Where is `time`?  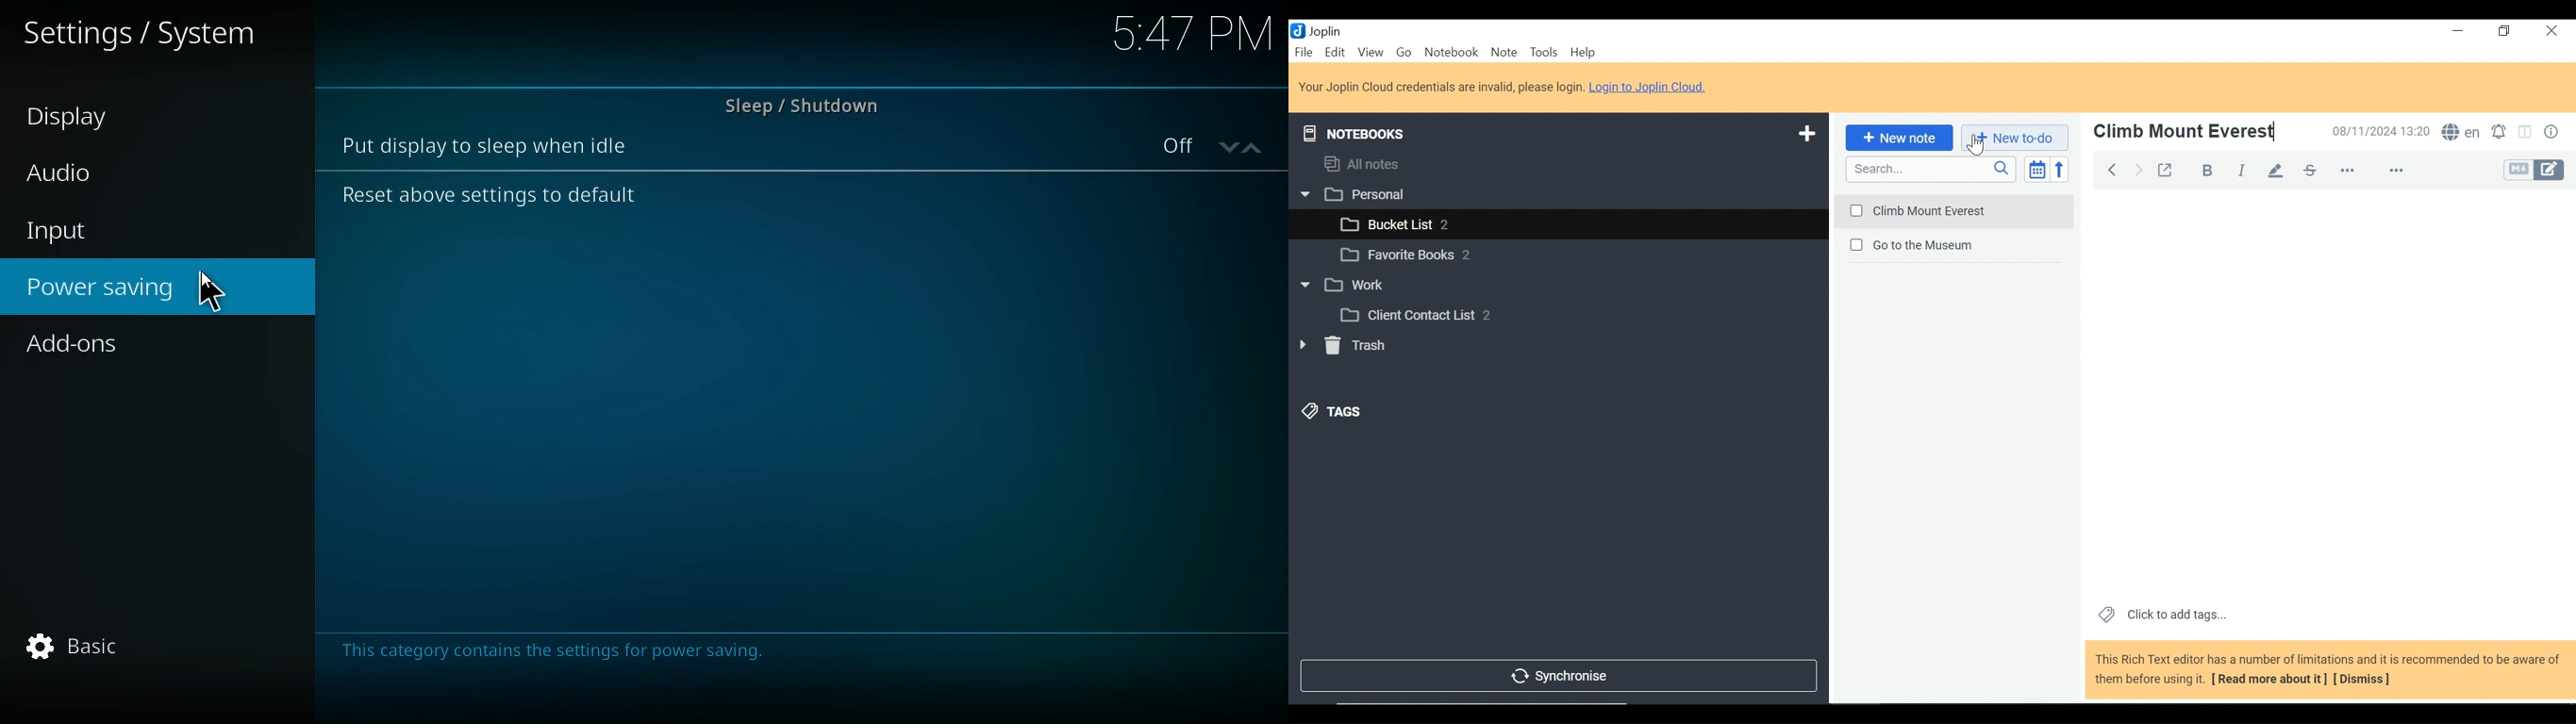
time is located at coordinates (1188, 37).